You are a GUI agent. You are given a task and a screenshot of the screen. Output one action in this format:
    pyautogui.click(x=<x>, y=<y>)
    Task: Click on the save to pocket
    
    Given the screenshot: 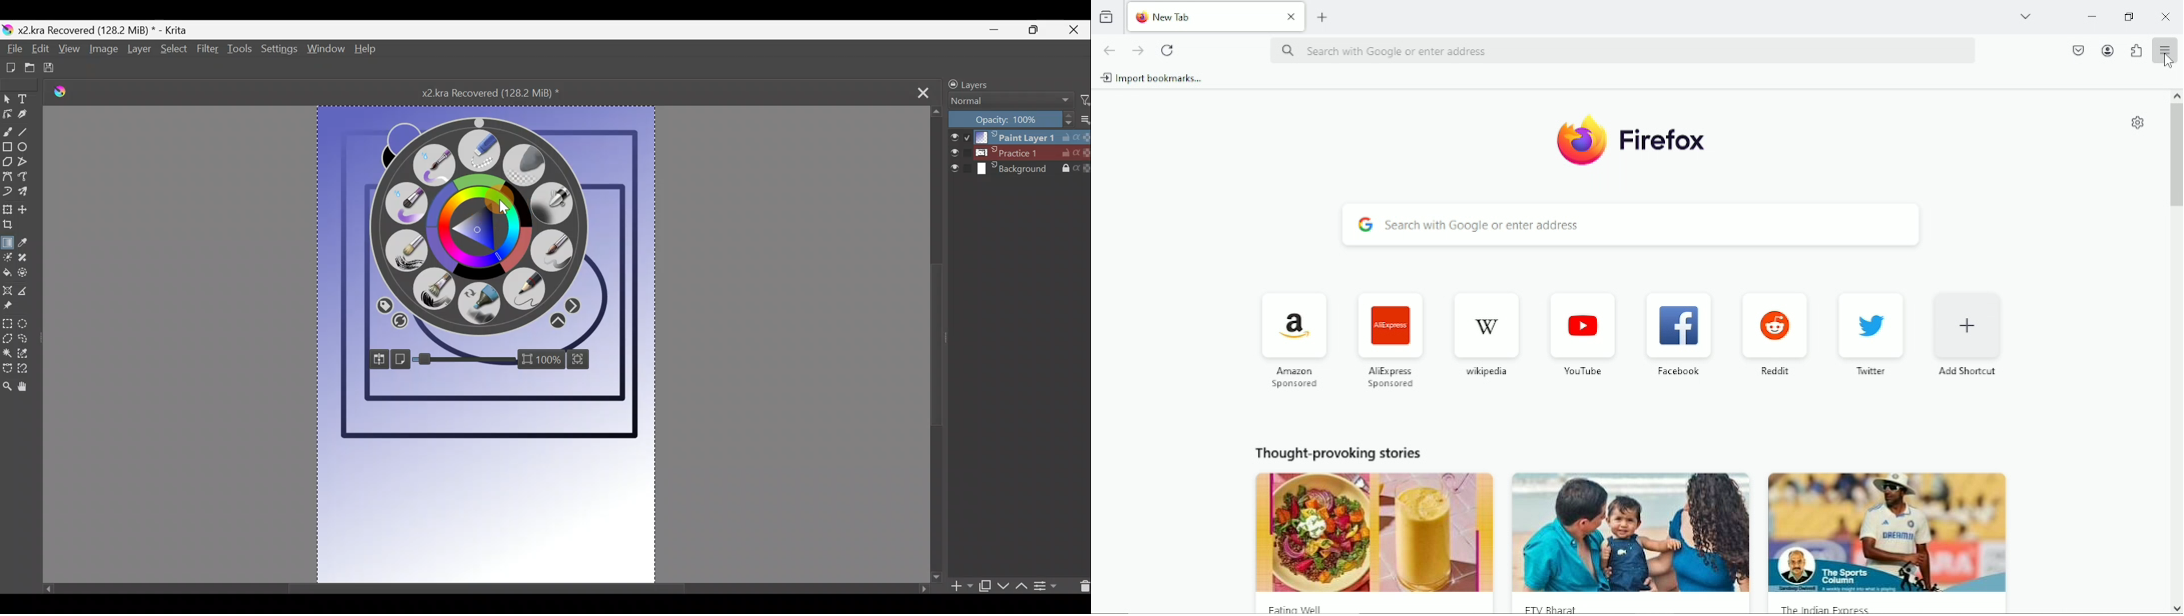 What is the action you would take?
    pyautogui.click(x=2076, y=49)
    